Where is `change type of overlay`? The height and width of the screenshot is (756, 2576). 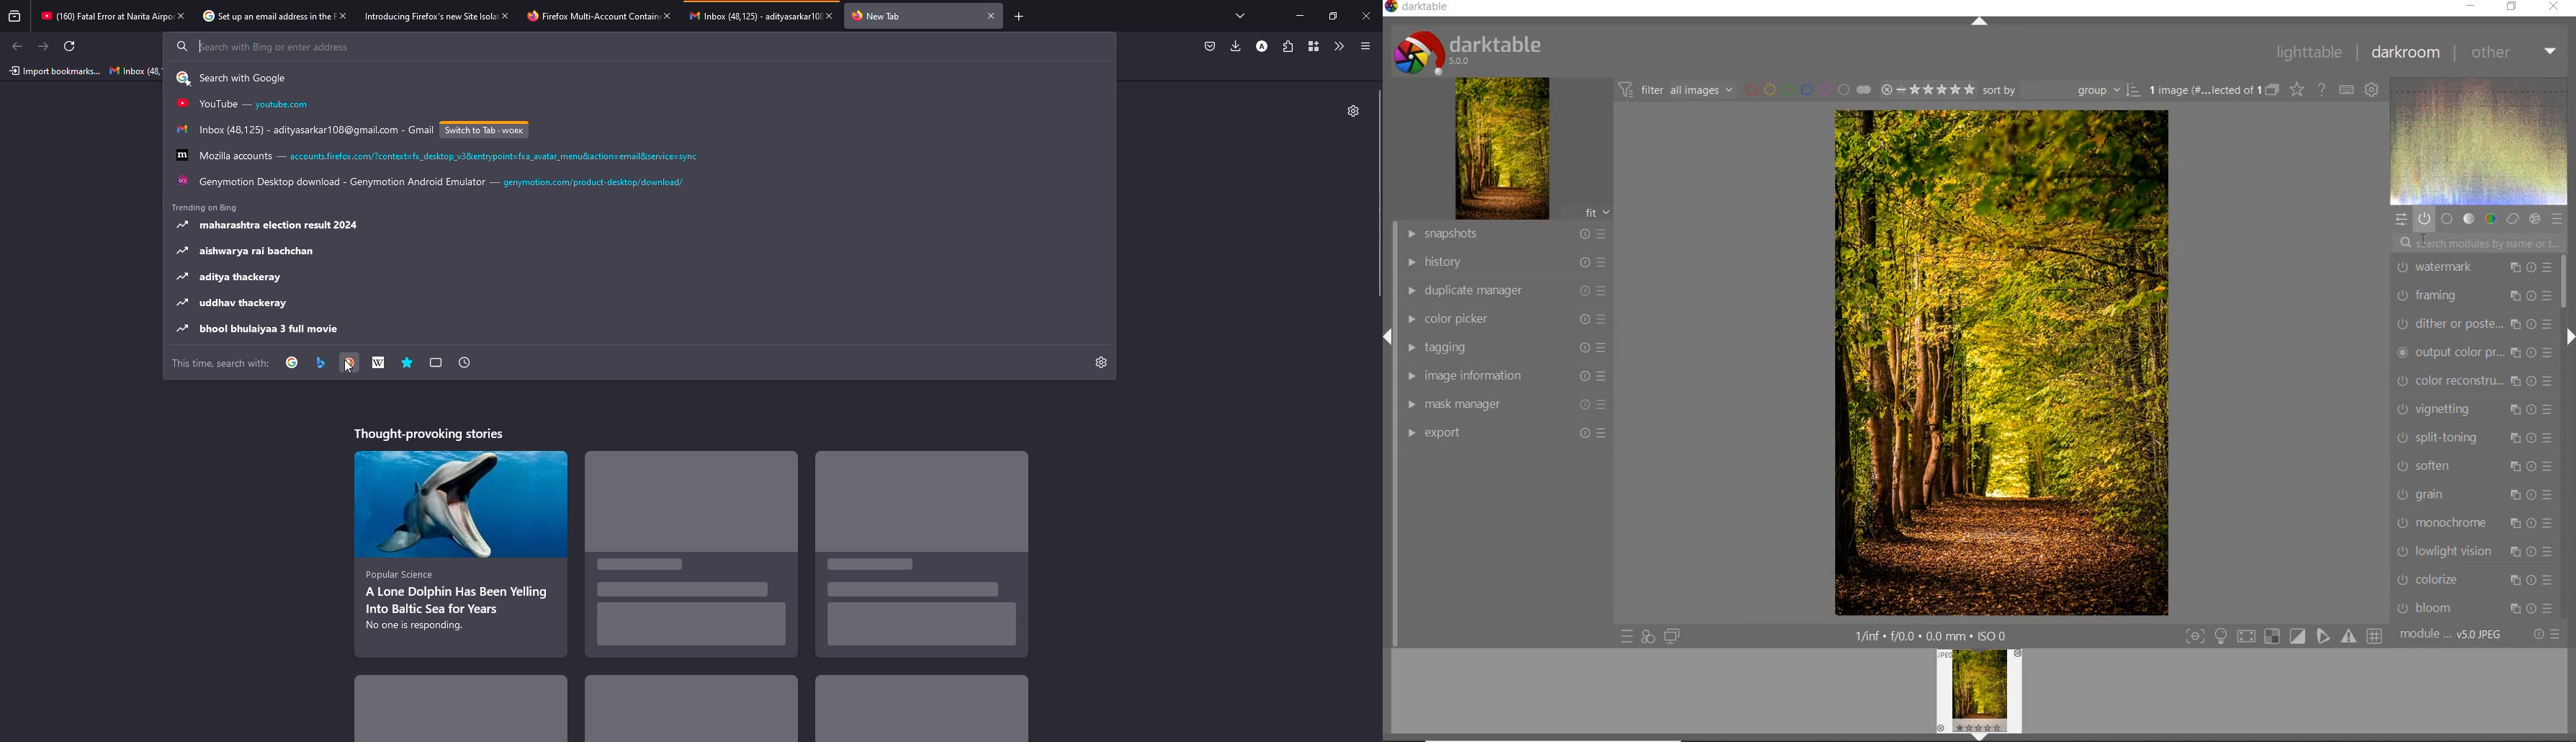 change type of overlay is located at coordinates (2296, 91).